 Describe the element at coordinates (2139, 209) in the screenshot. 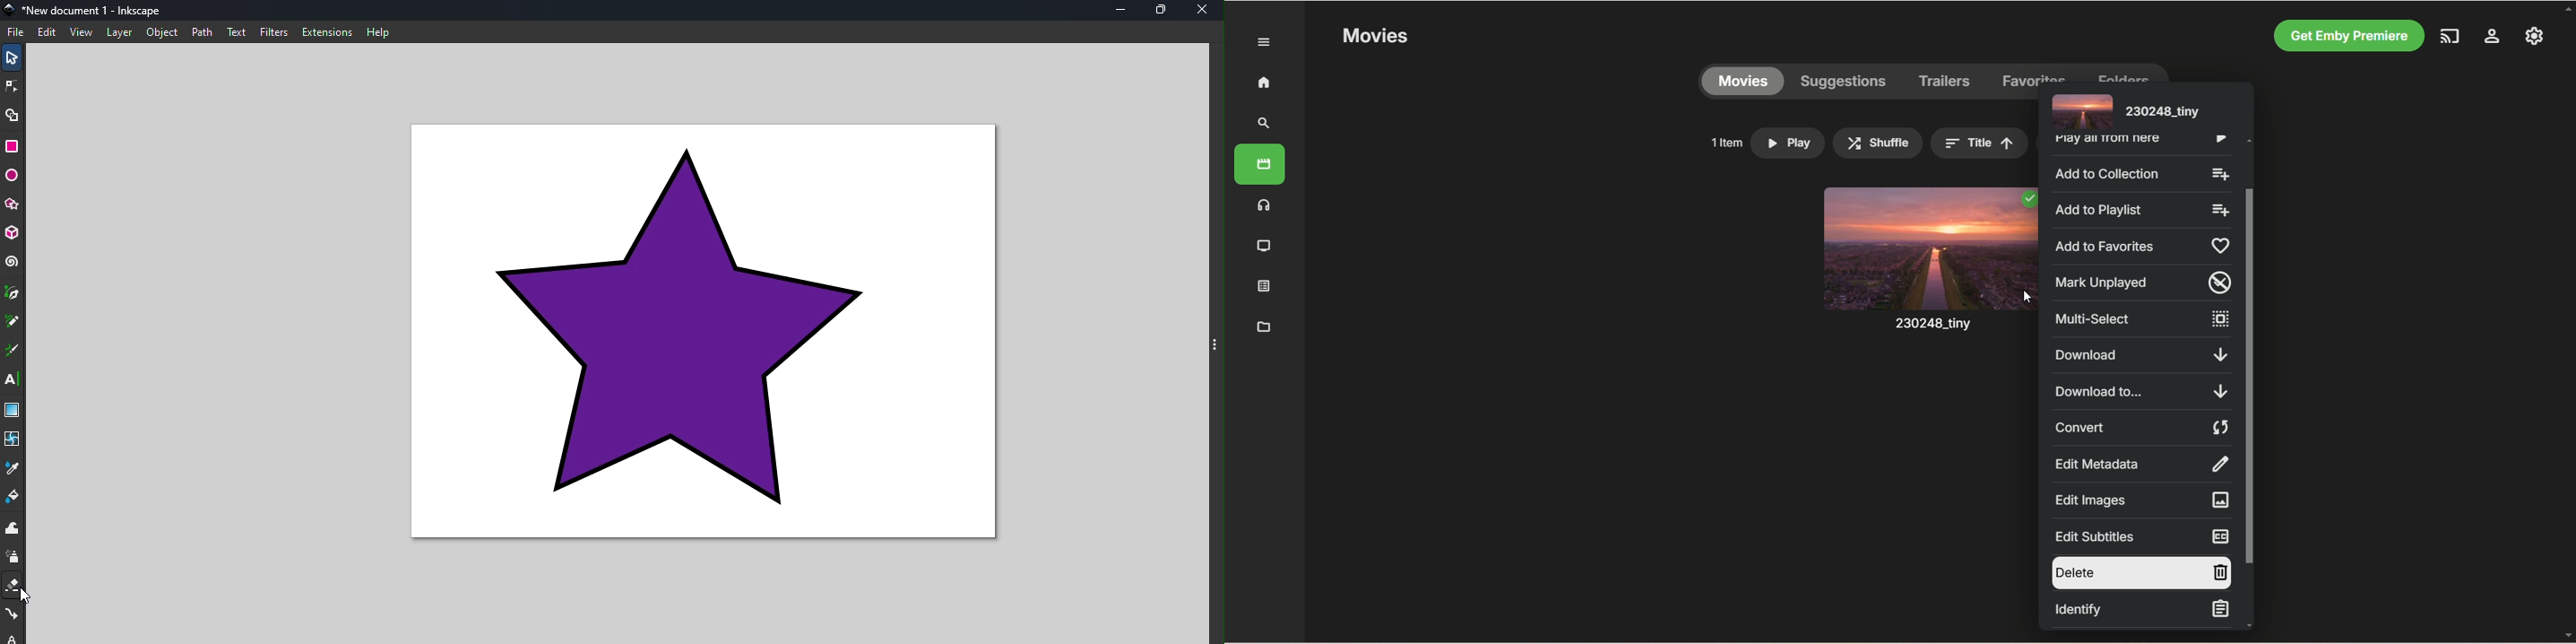

I see `add to playlist` at that location.